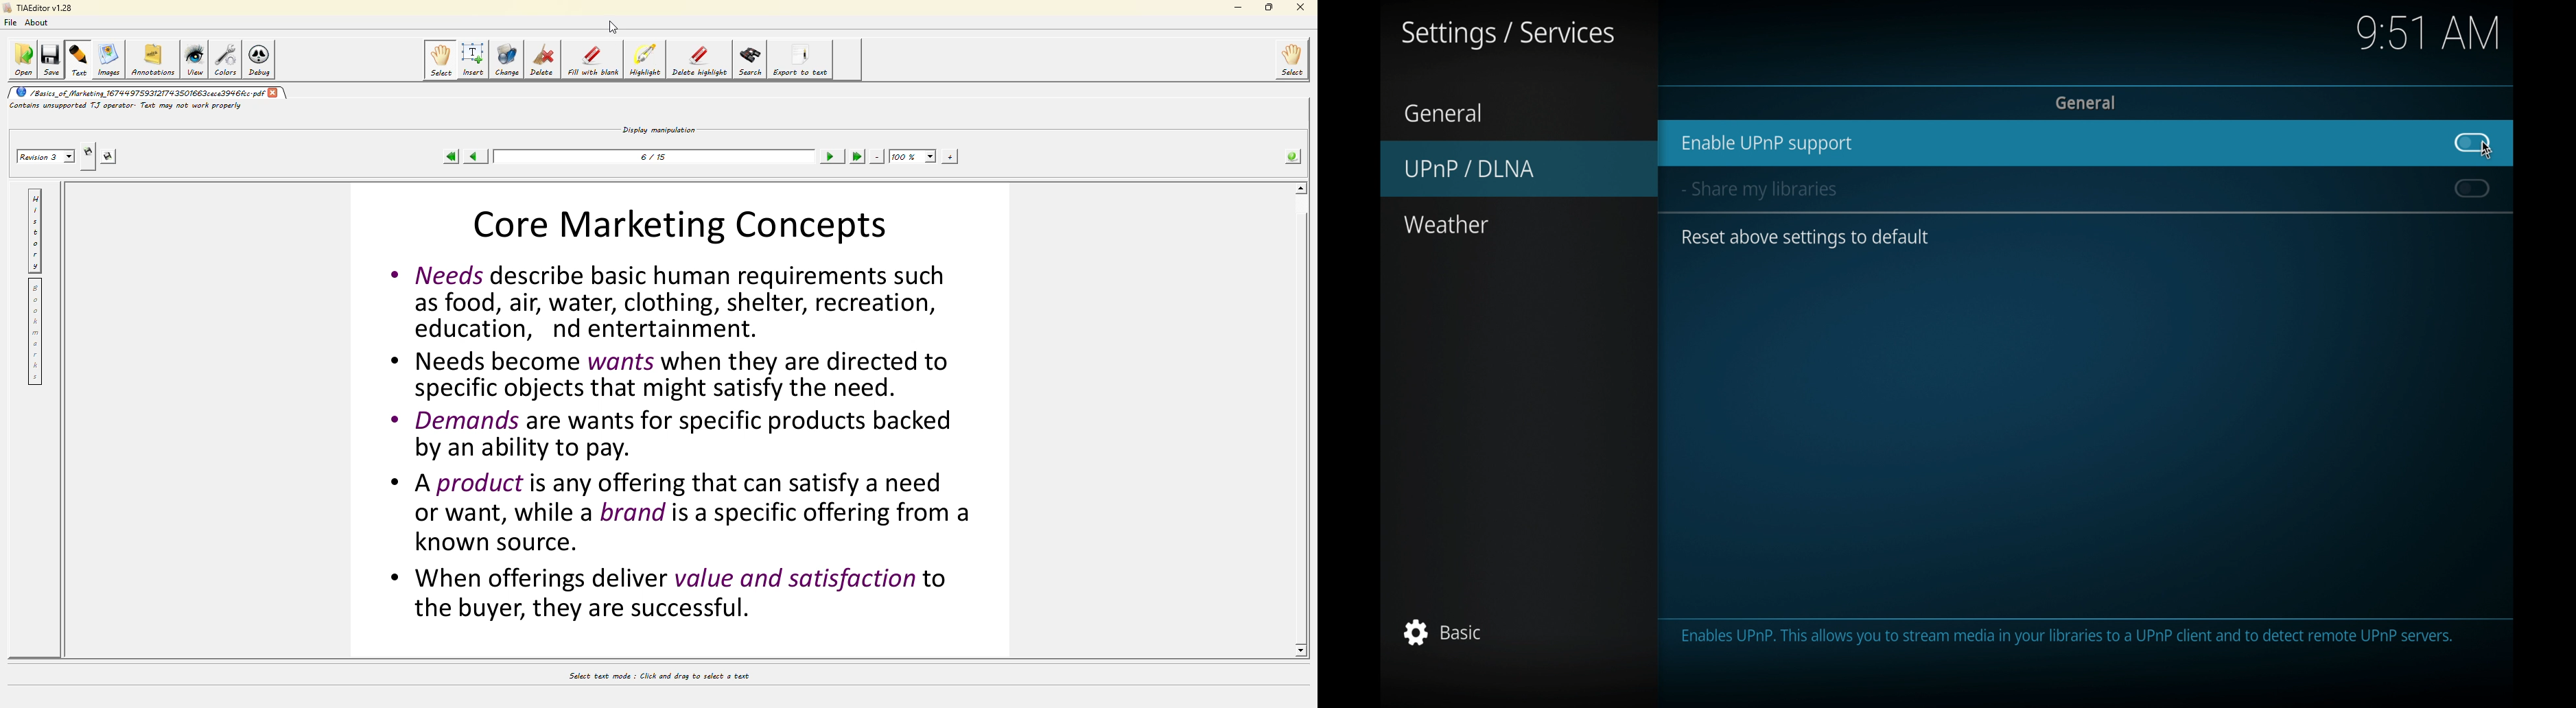 This screenshot has height=728, width=2576. I want to click on toggle button, so click(2473, 144).